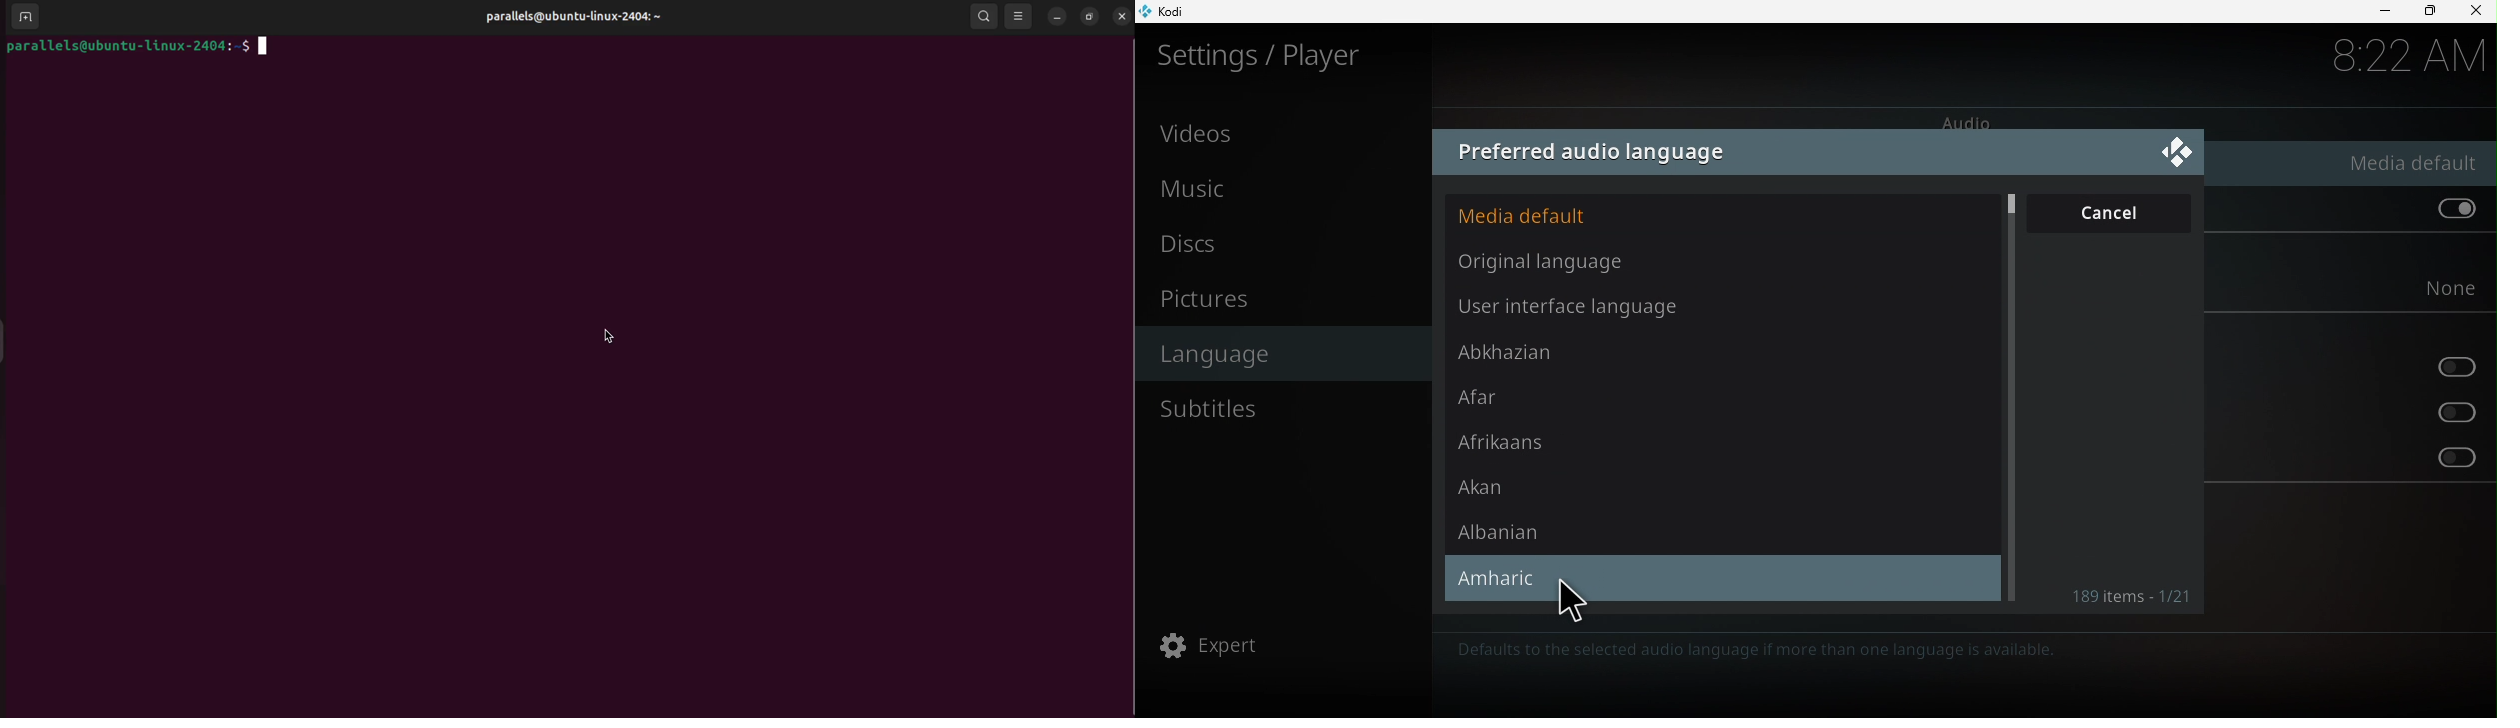 The image size is (2520, 728). Describe the element at coordinates (1705, 216) in the screenshot. I see `Media default` at that location.